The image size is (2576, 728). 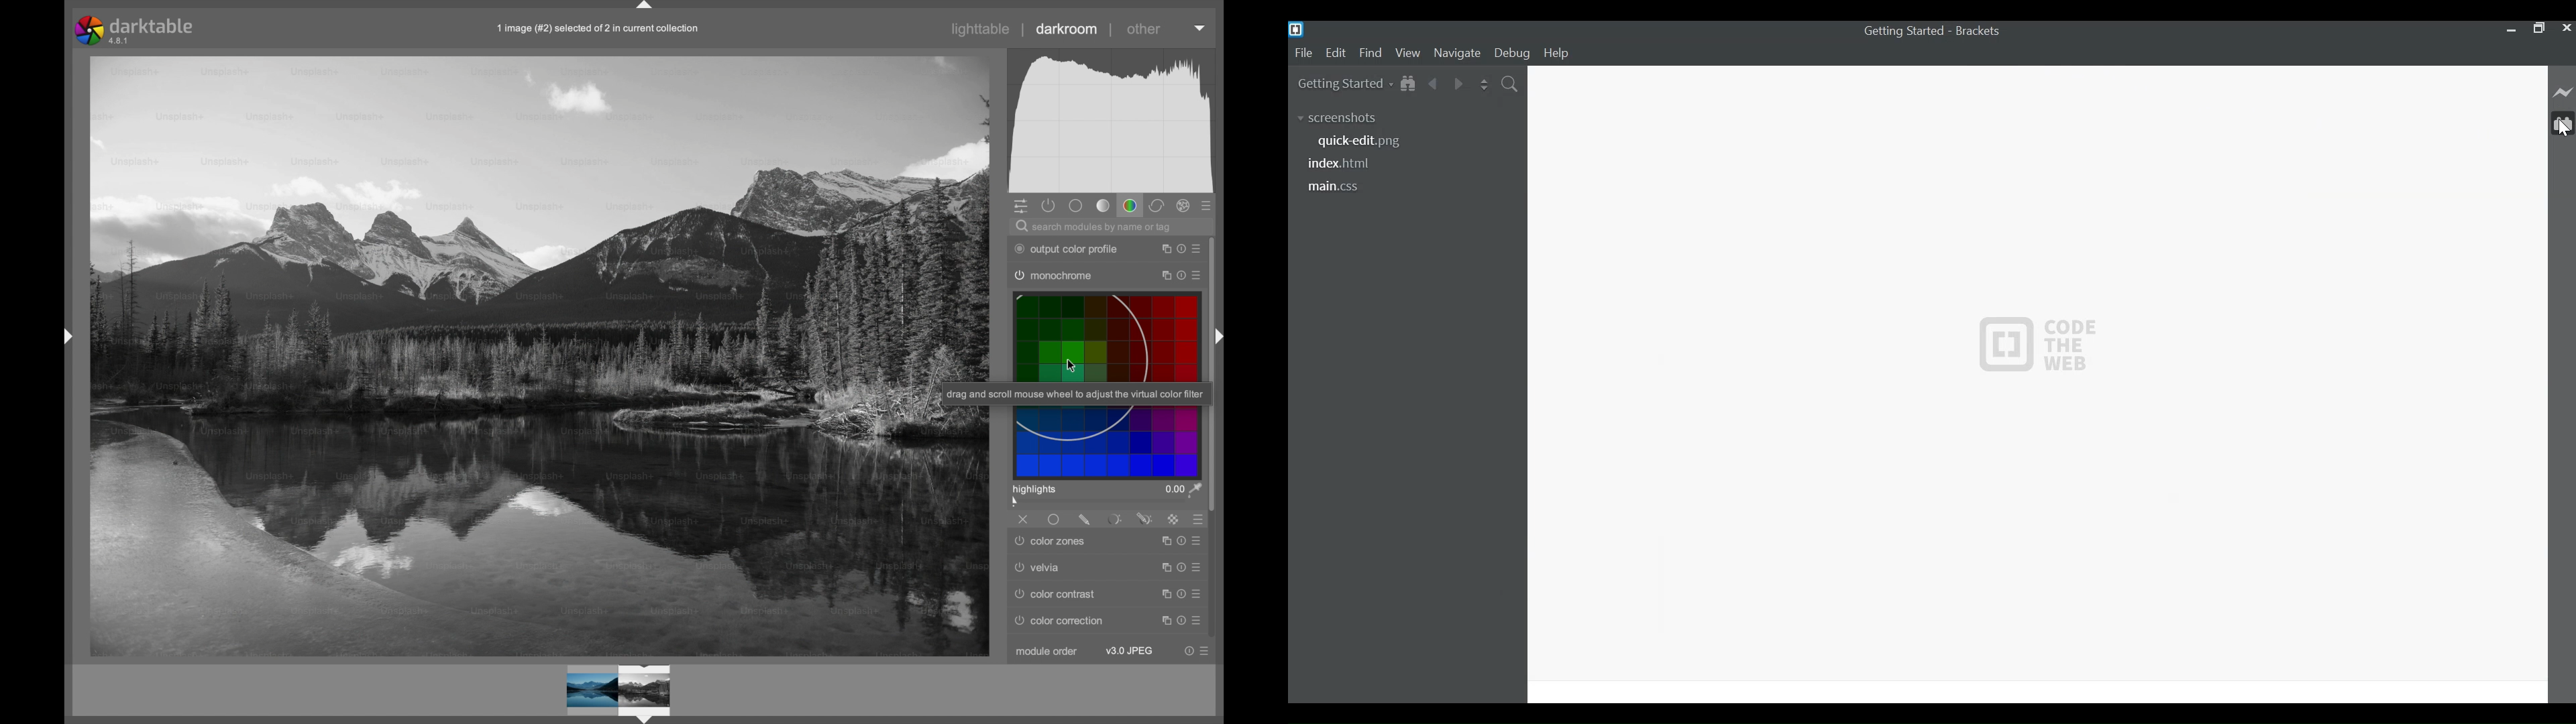 What do you see at coordinates (1103, 205) in the screenshot?
I see `tone` at bounding box center [1103, 205].